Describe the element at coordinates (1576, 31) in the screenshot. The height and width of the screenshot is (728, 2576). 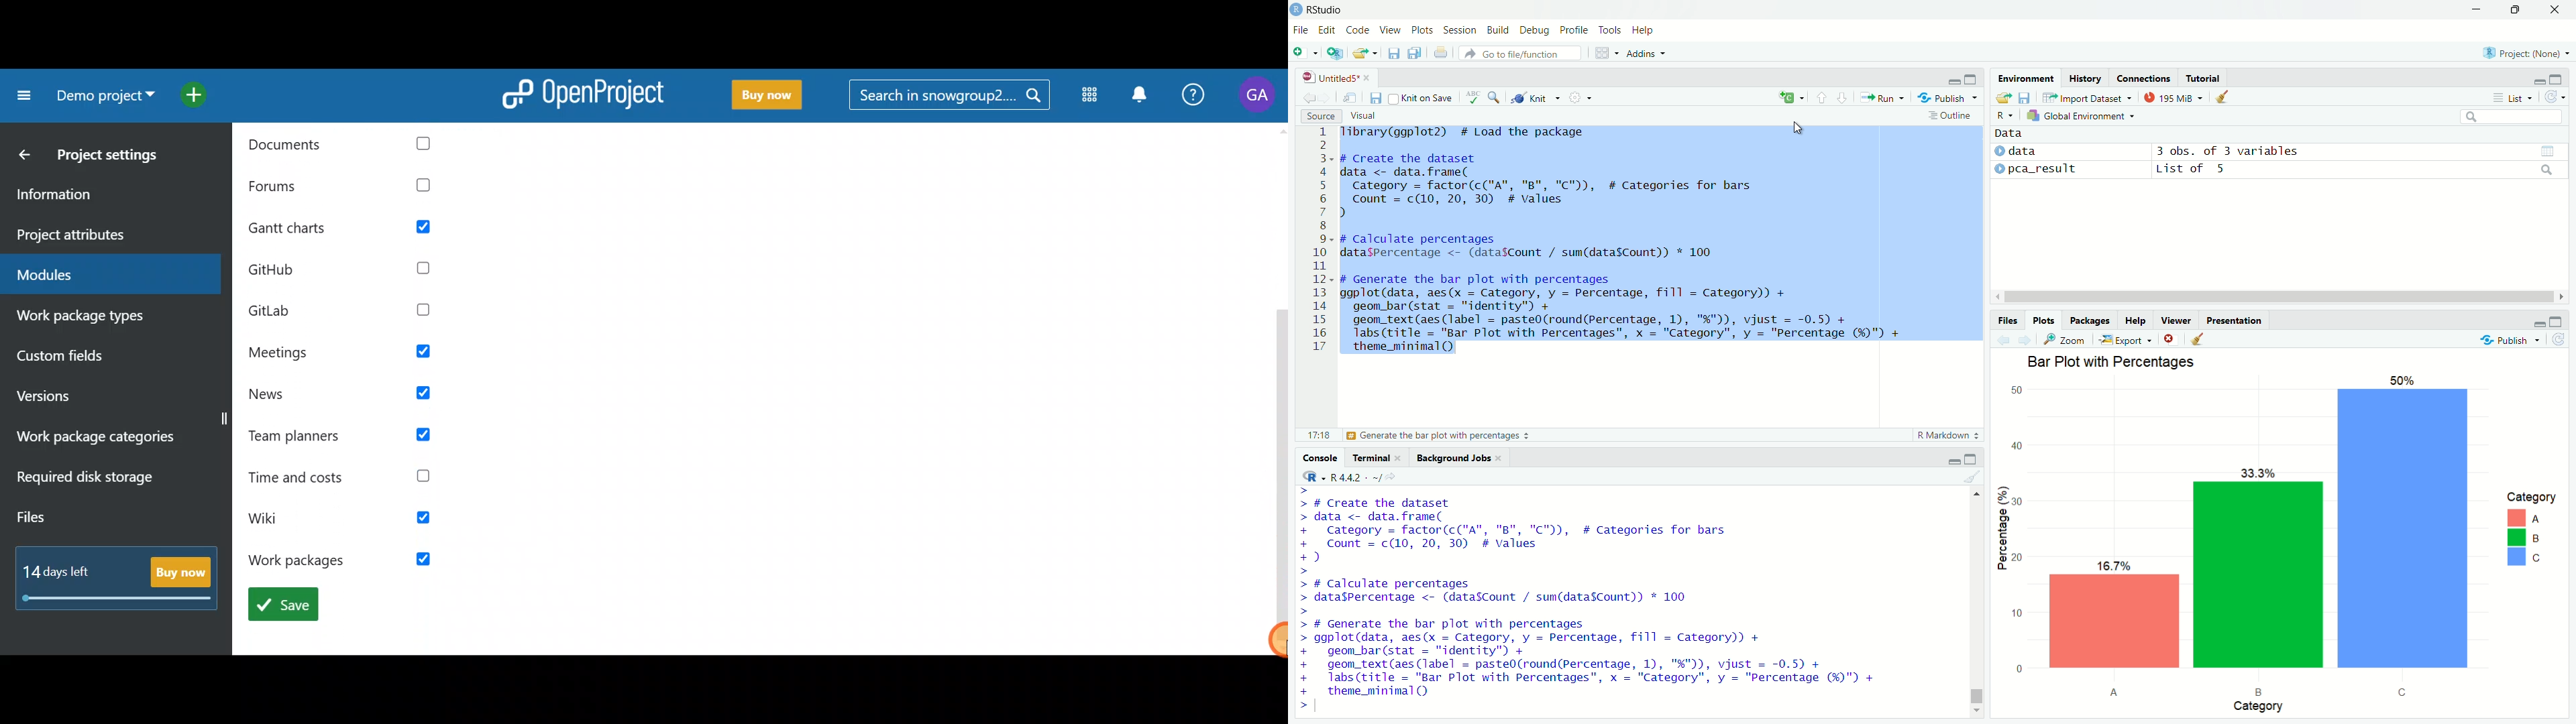
I see `profile` at that location.